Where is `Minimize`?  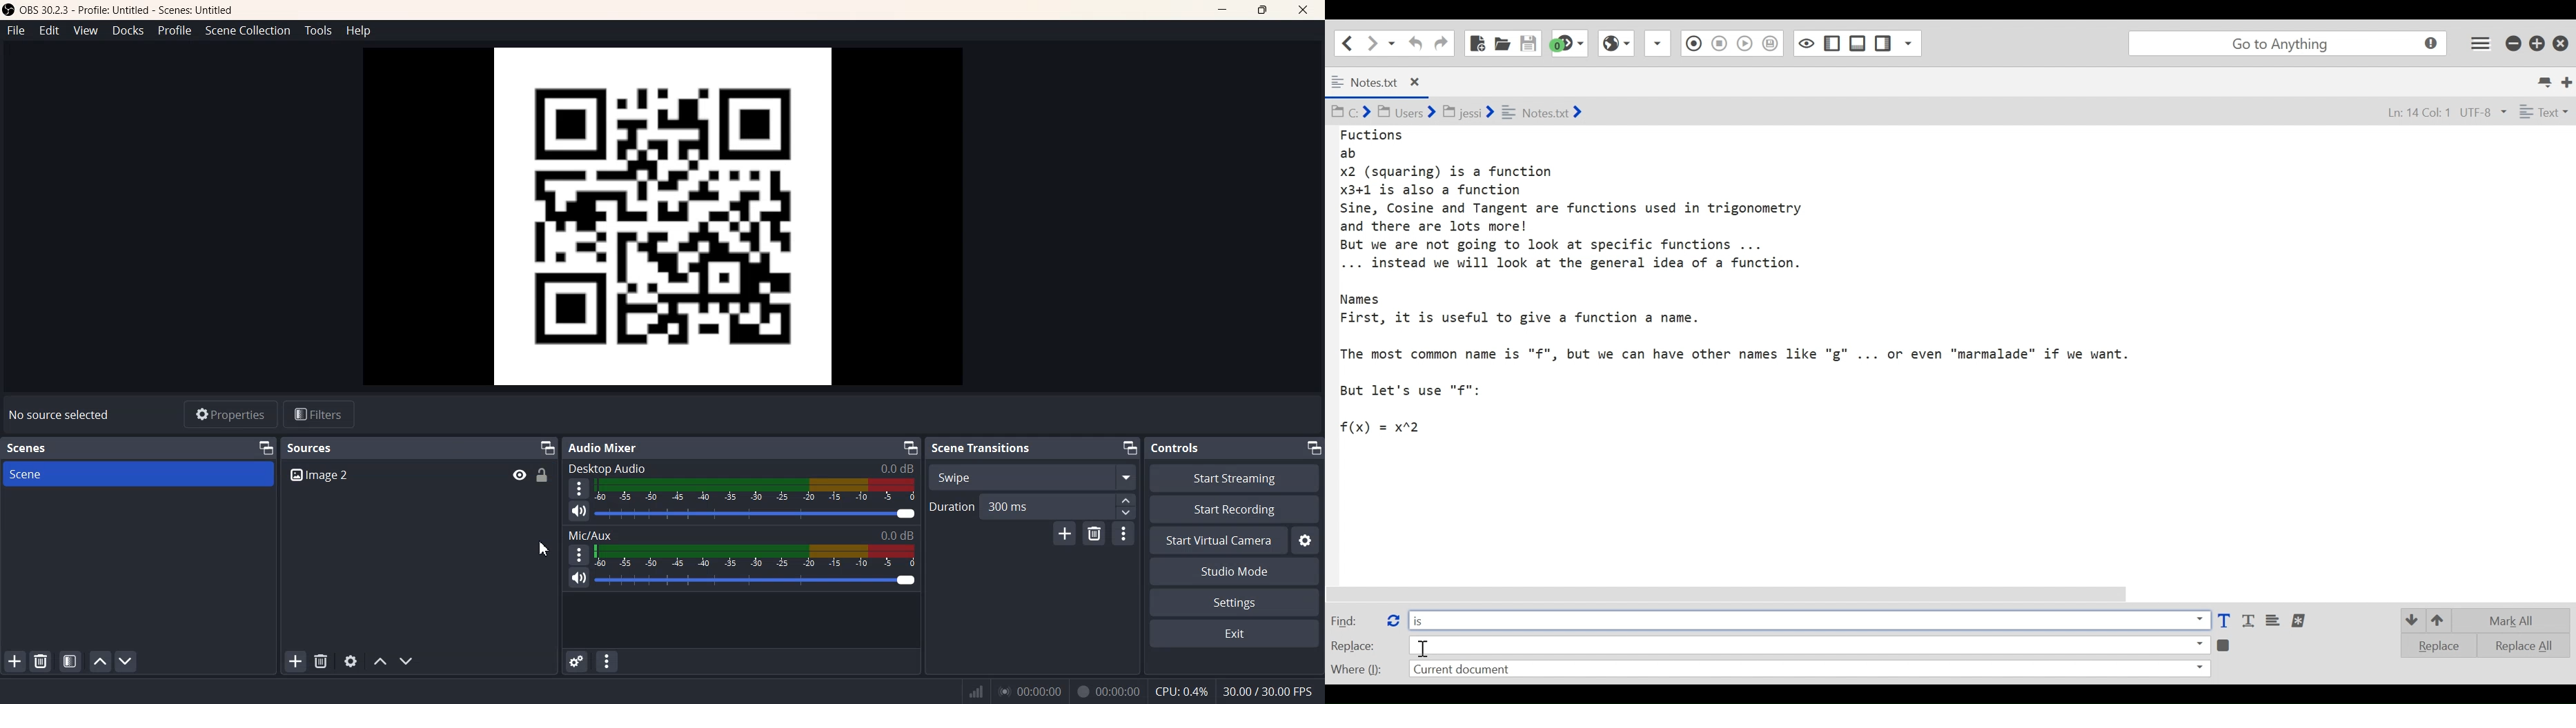 Minimize is located at coordinates (262, 447).